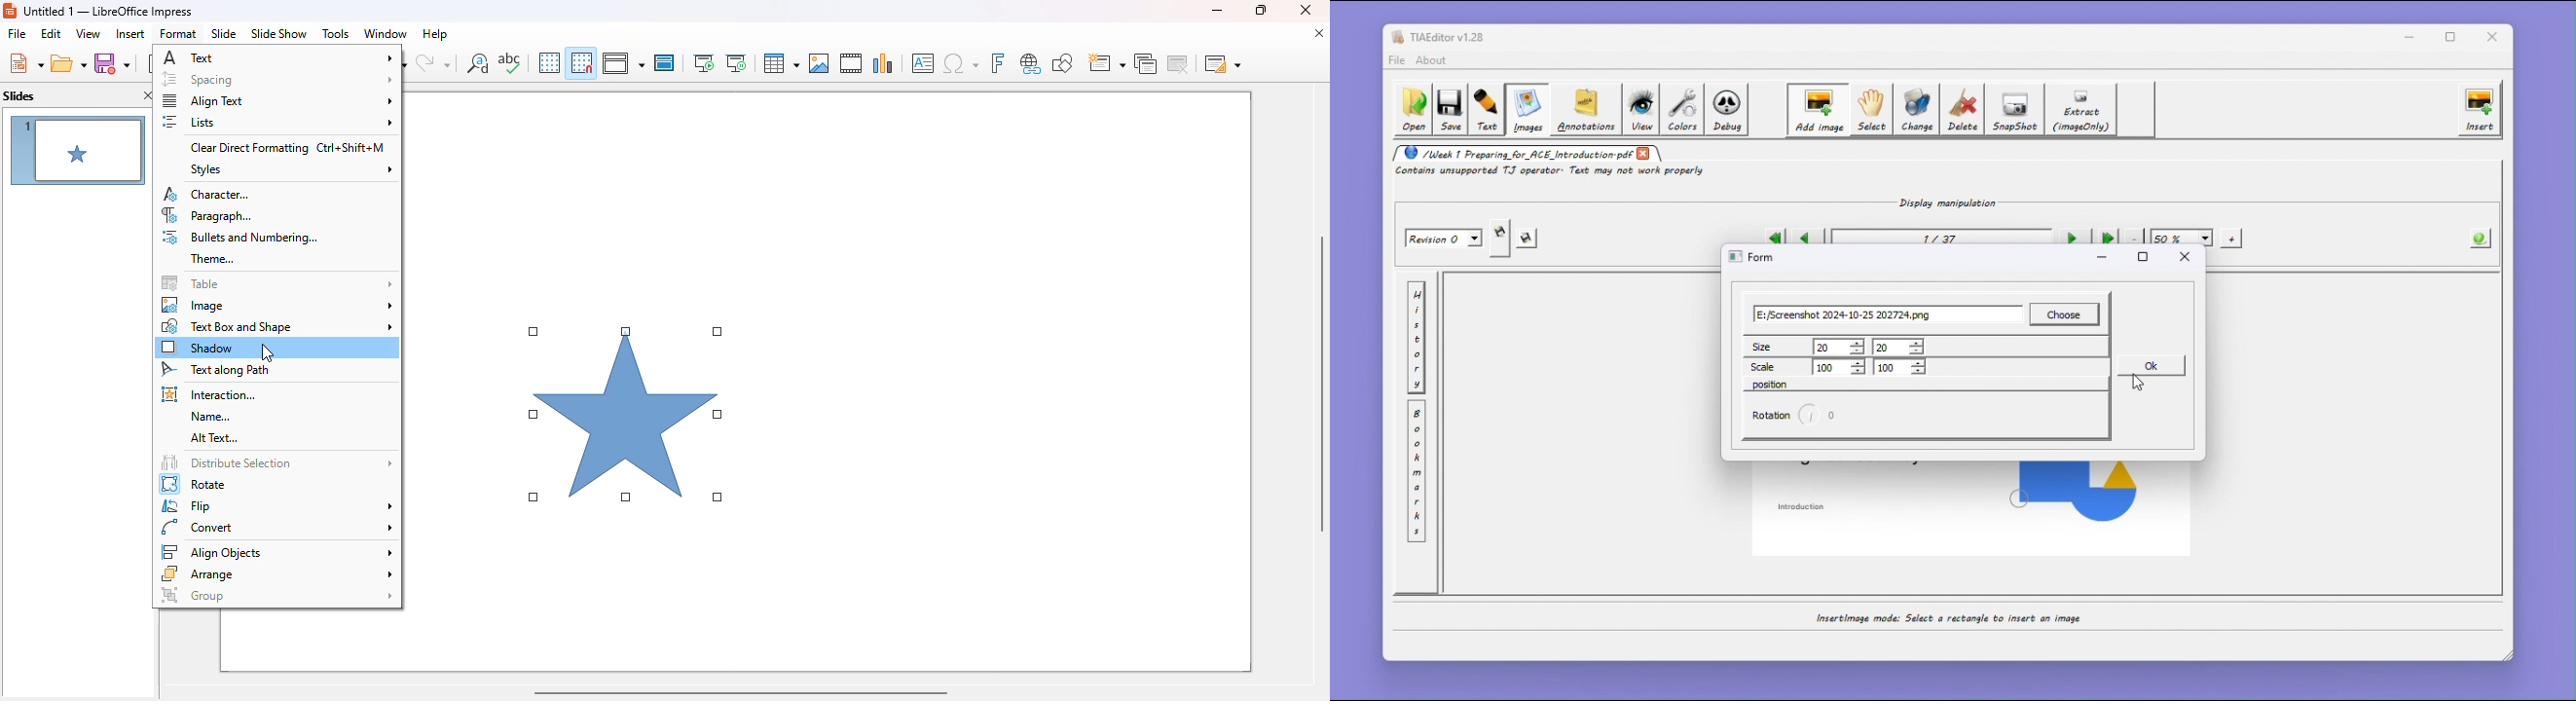 The width and height of the screenshot is (2576, 728). I want to click on rotate, so click(195, 484).